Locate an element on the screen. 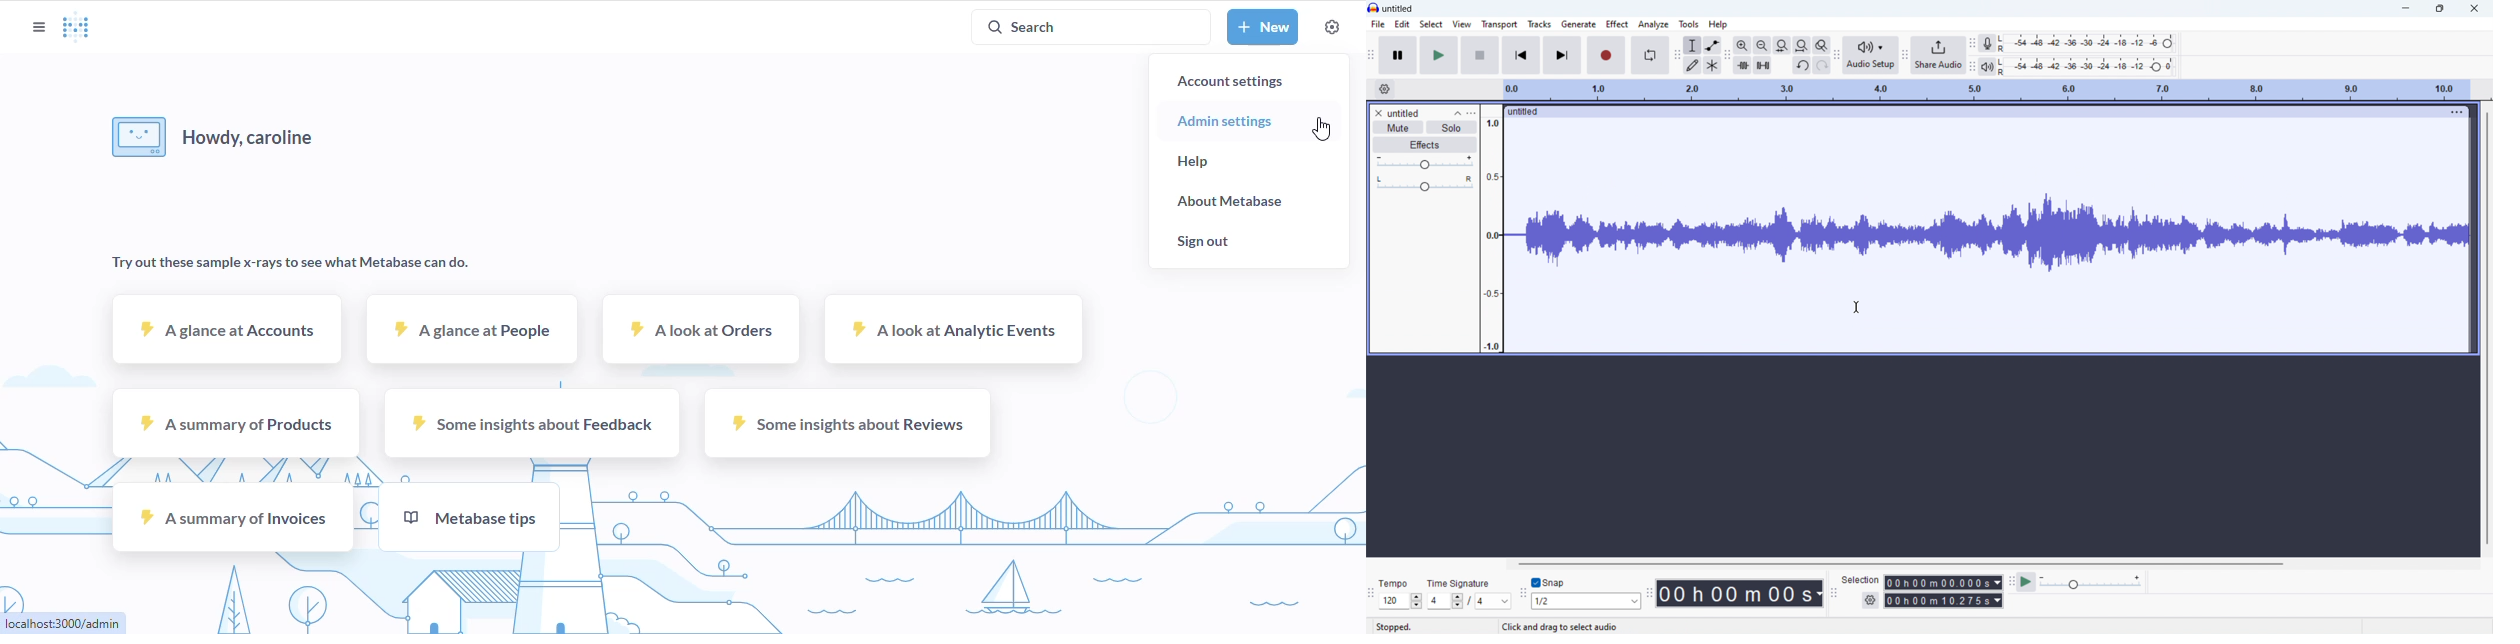 This screenshot has width=2520, height=644. play is located at coordinates (1439, 55).